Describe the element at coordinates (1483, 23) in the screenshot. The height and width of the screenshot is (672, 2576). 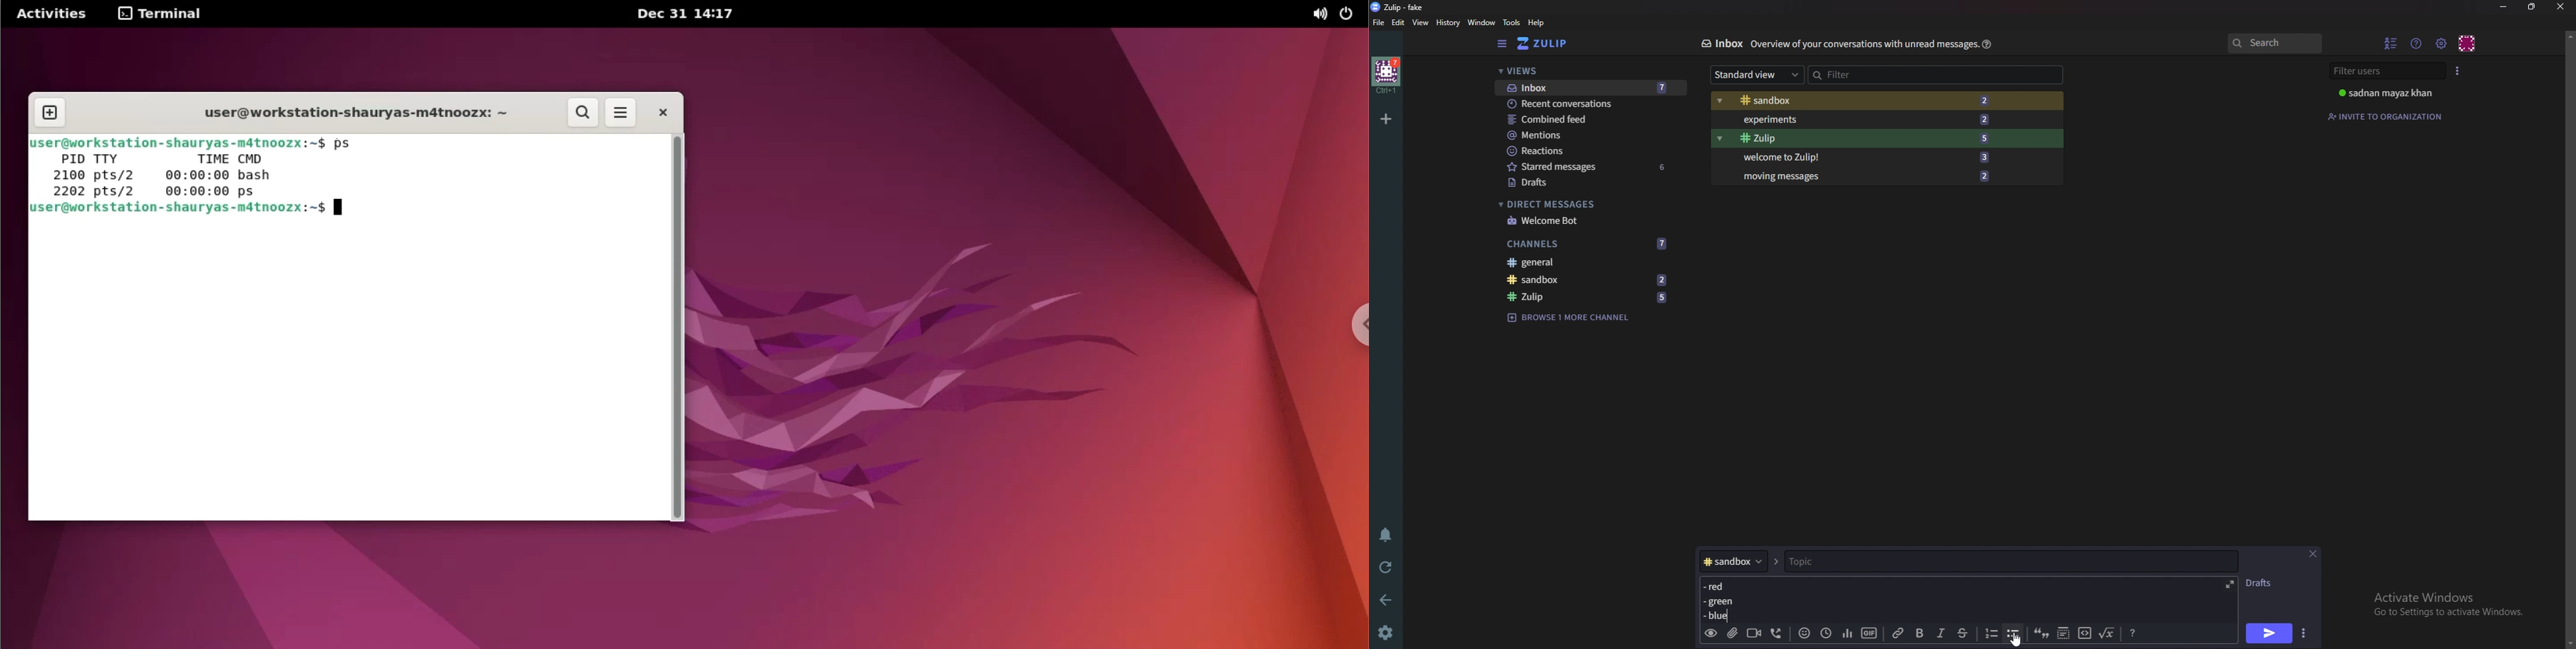
I see `Window` at that location.